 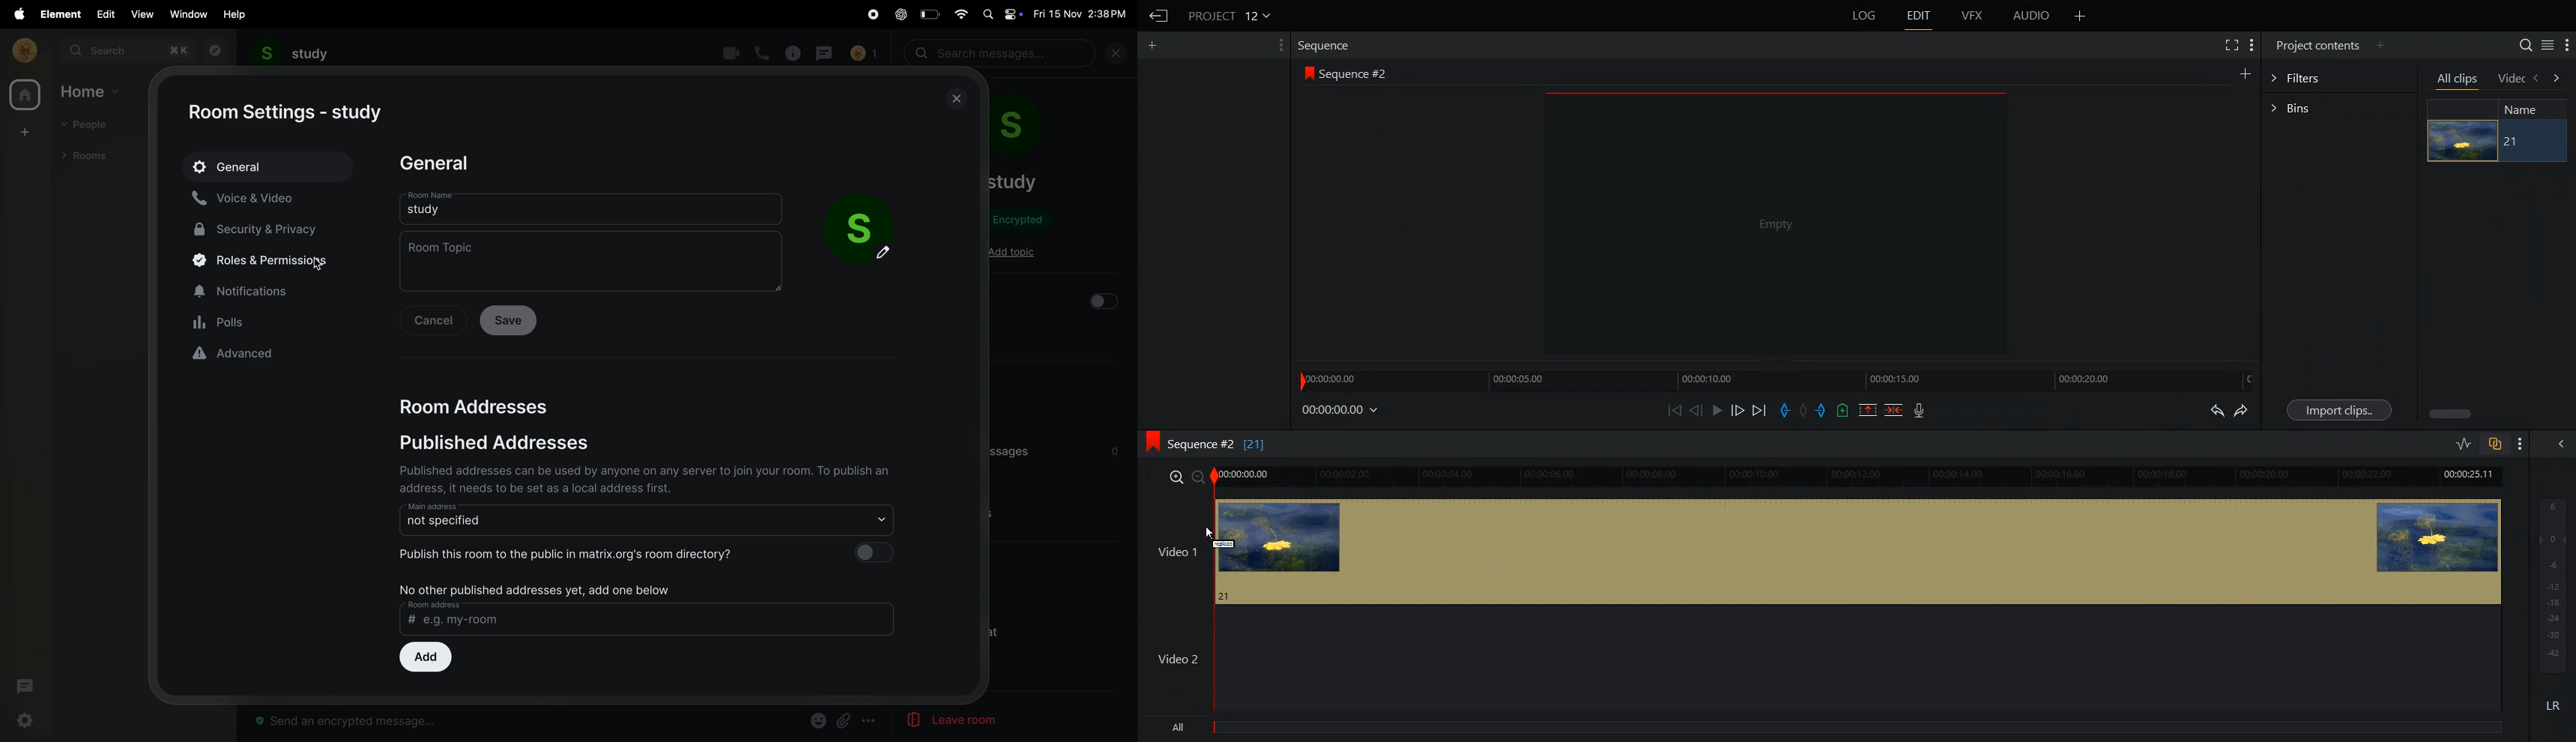 What do you see at coordinates (89, 154) in the screenshot?
I see `rooms` at bounding box center [89, 154].